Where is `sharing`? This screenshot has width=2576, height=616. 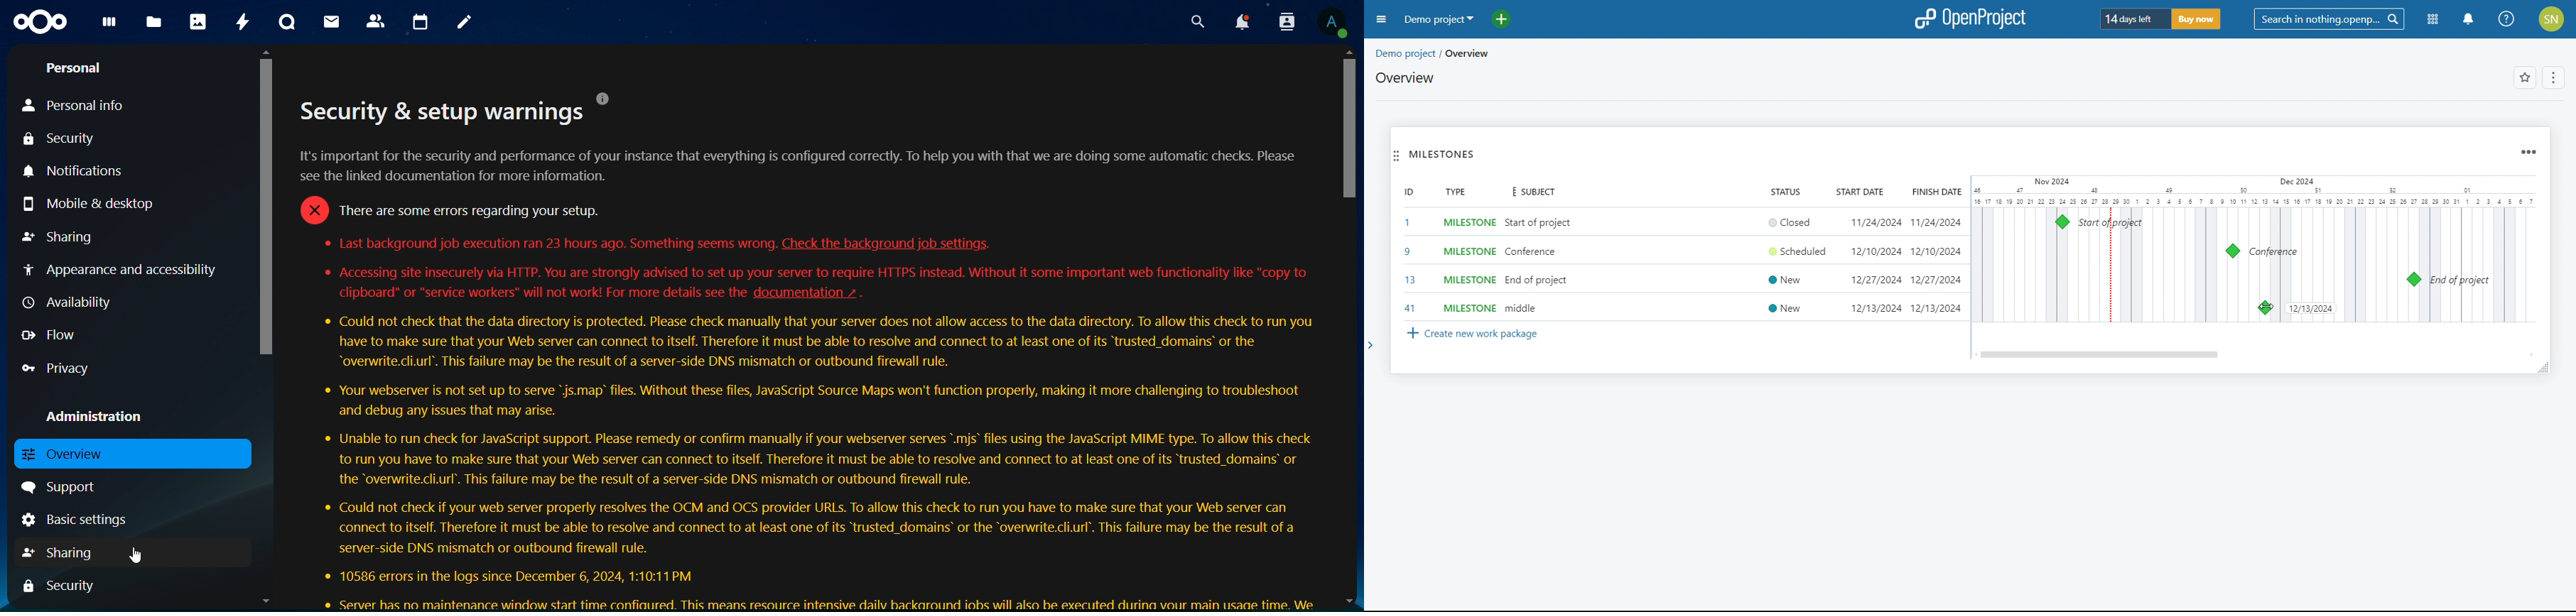 sharing is located at coordinates (60, 552).